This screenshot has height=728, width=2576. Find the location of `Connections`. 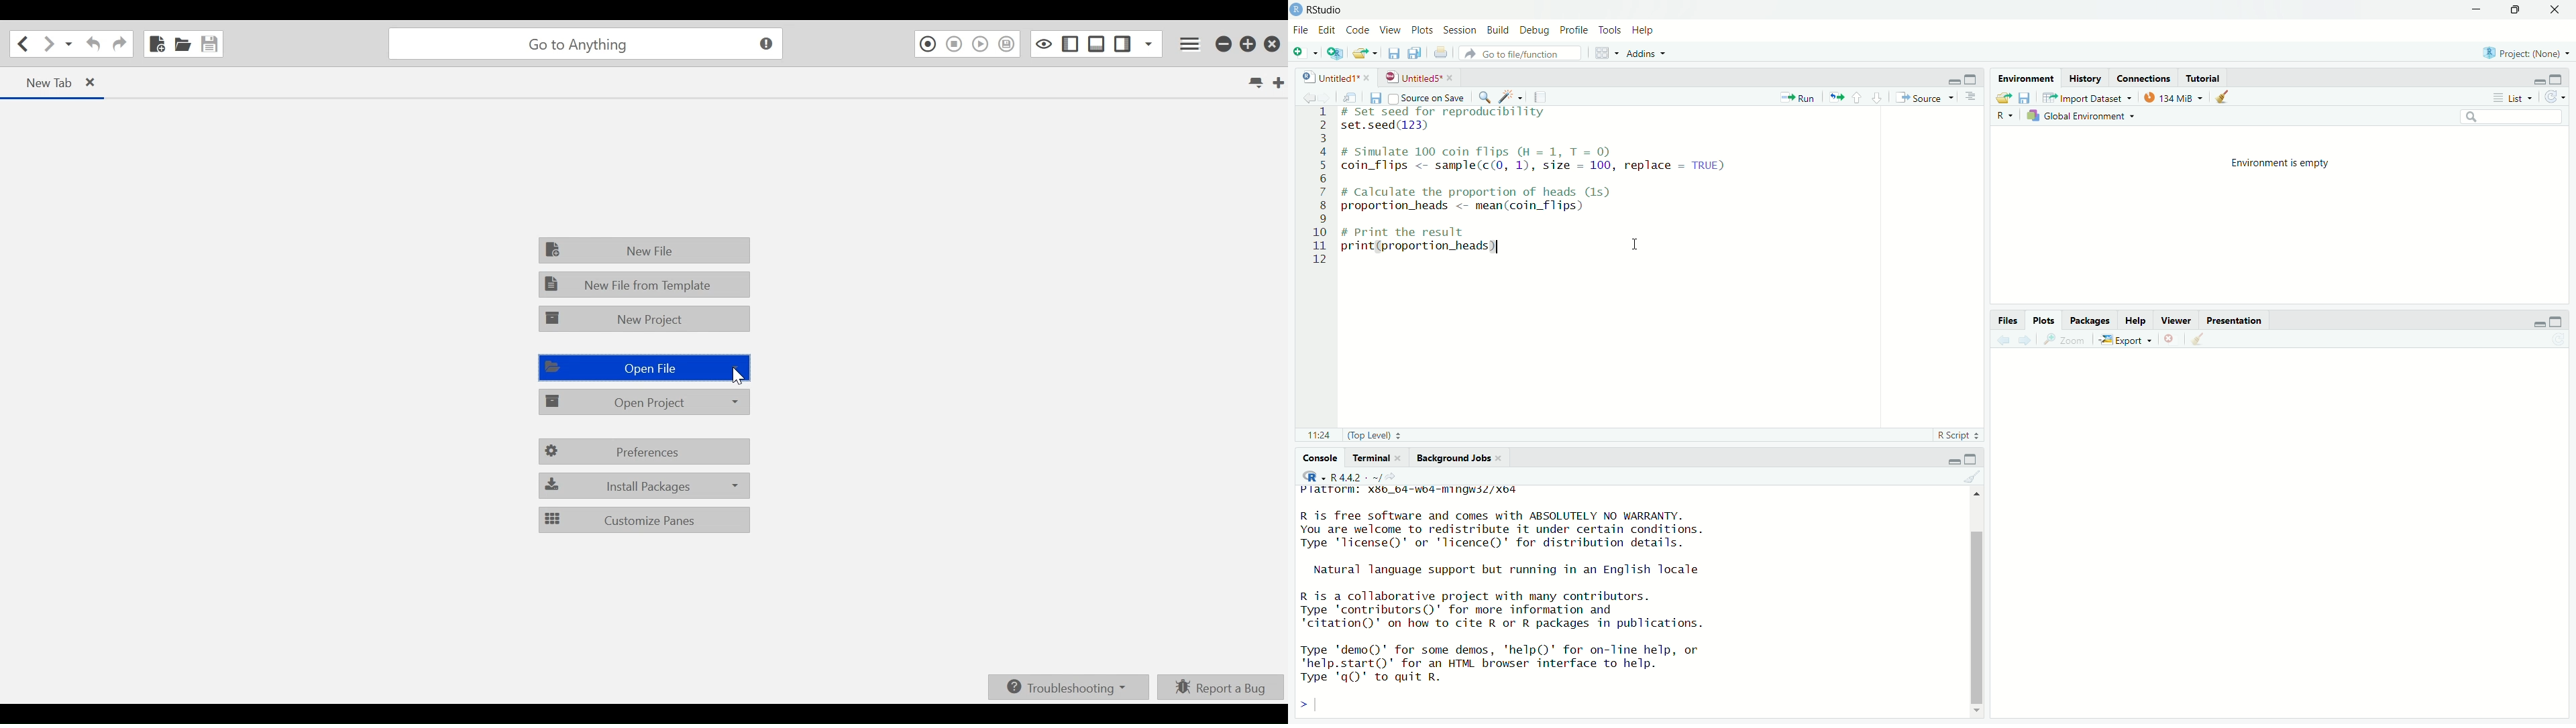

Connections is located at coordinates (2144, 78).